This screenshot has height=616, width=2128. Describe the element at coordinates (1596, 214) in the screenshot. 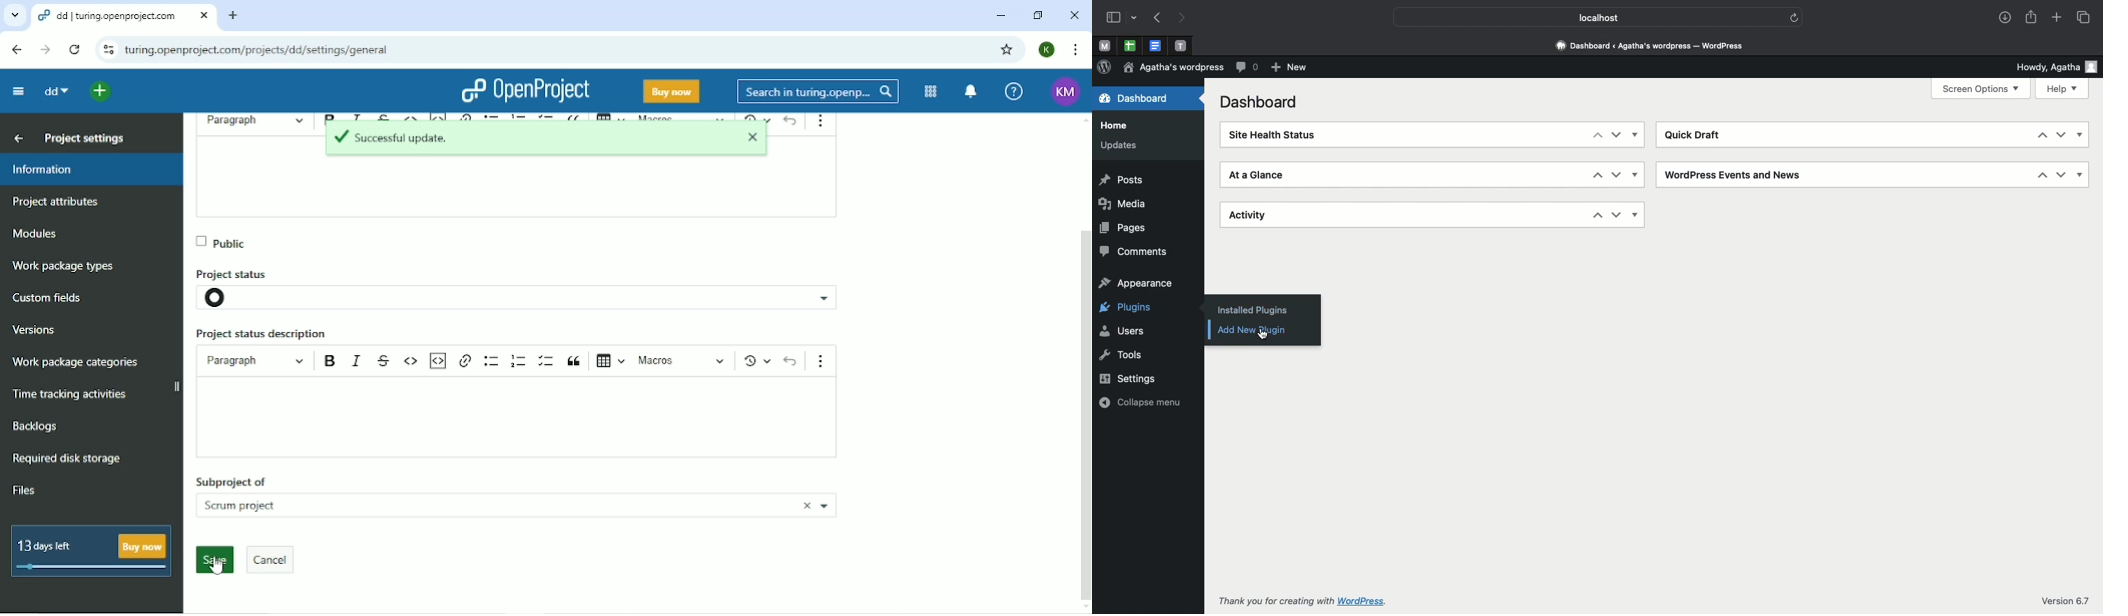

I see `Up` at that location.